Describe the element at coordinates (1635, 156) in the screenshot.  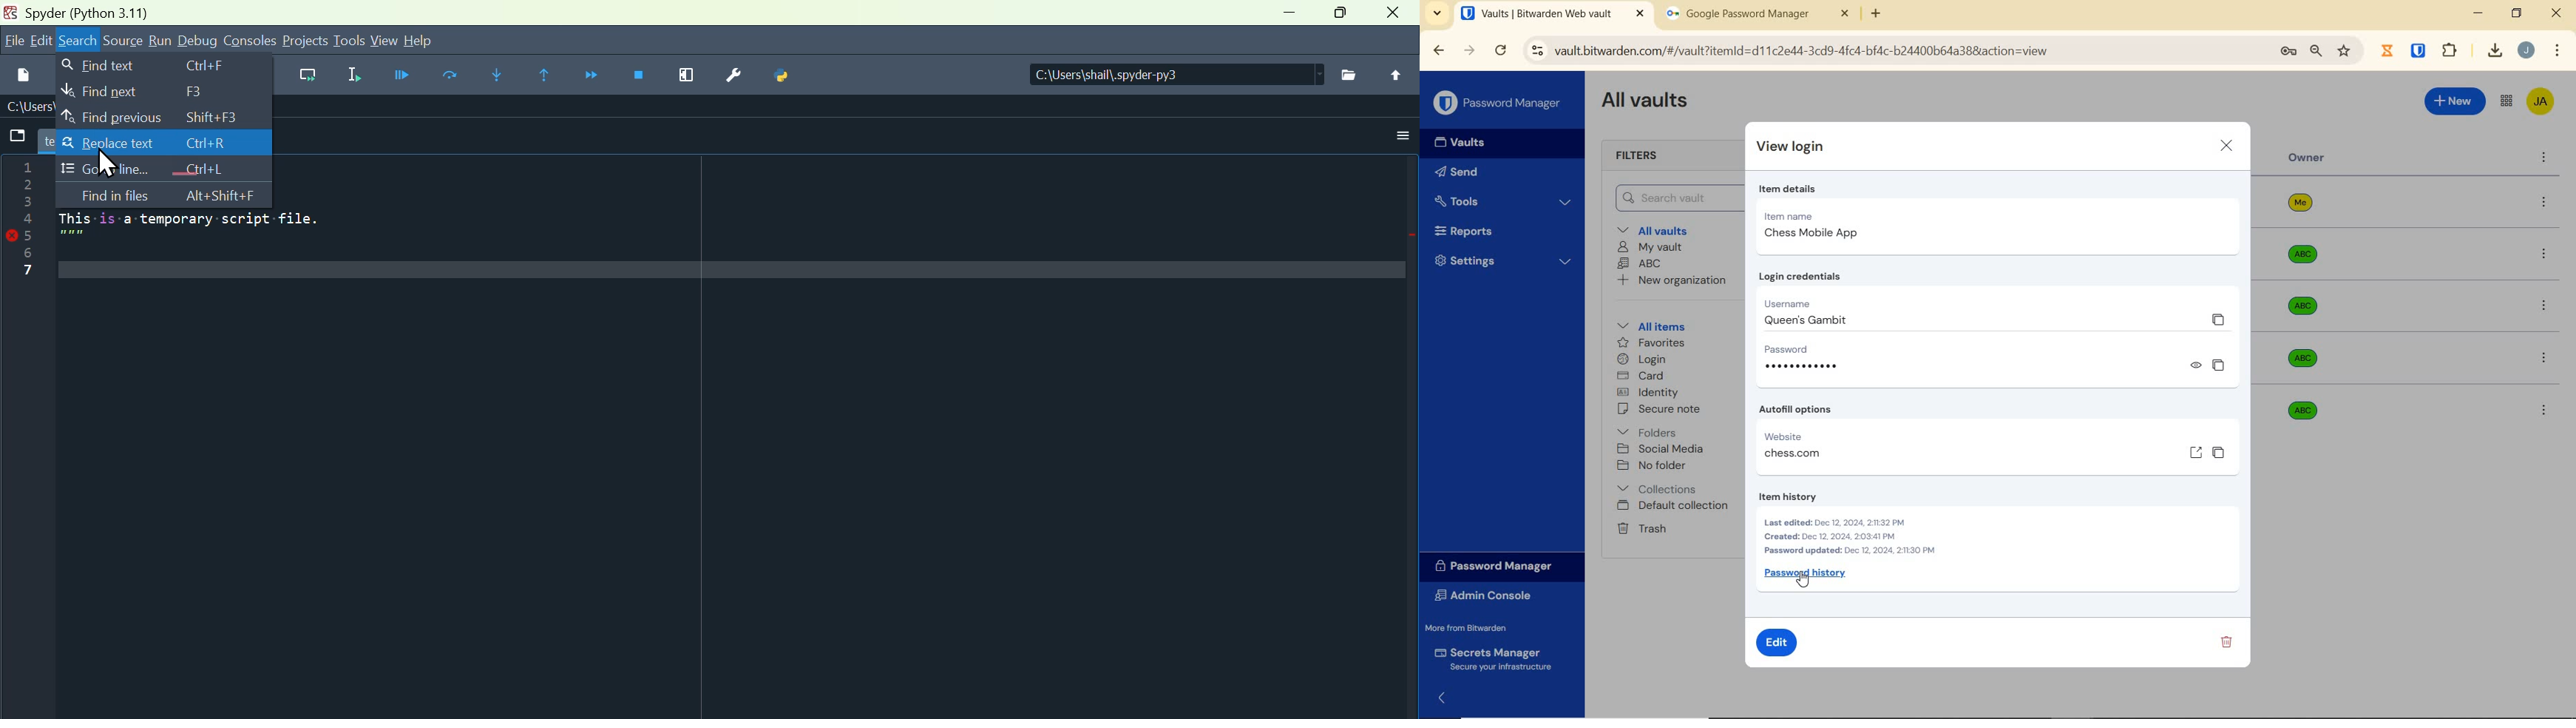
I see `Filters` at that location.